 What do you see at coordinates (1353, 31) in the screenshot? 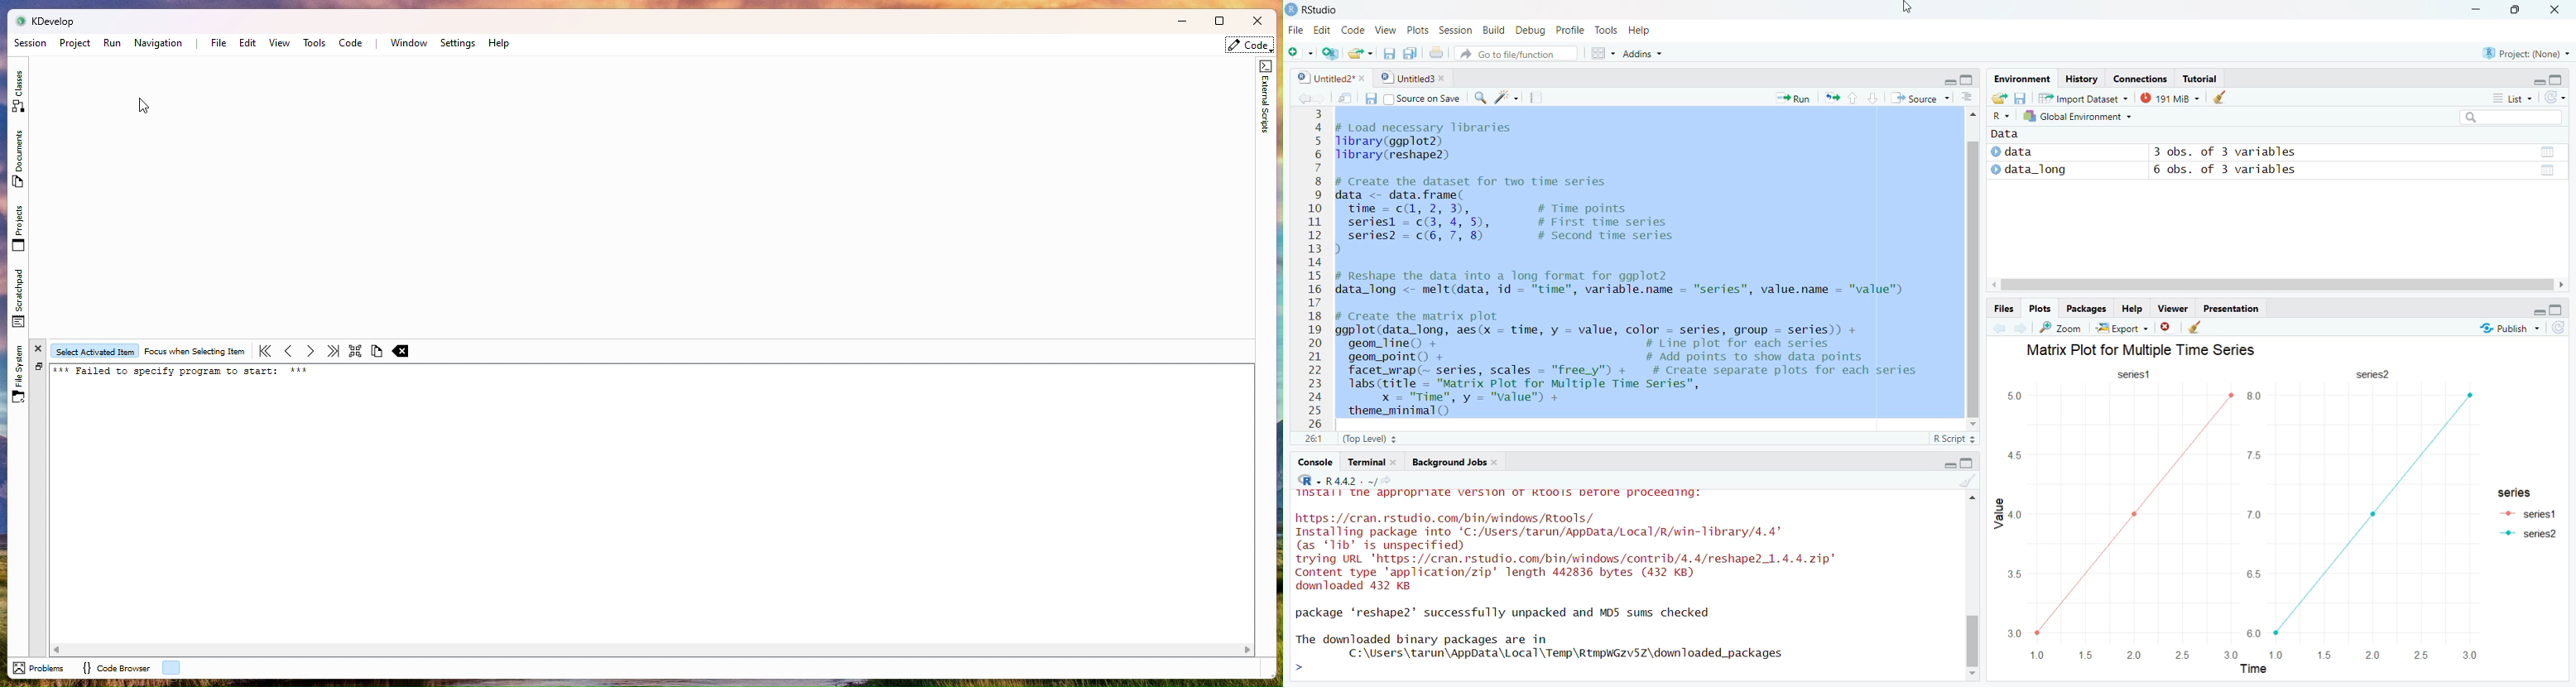
I see `Code` at bounding box center [1353, 31].